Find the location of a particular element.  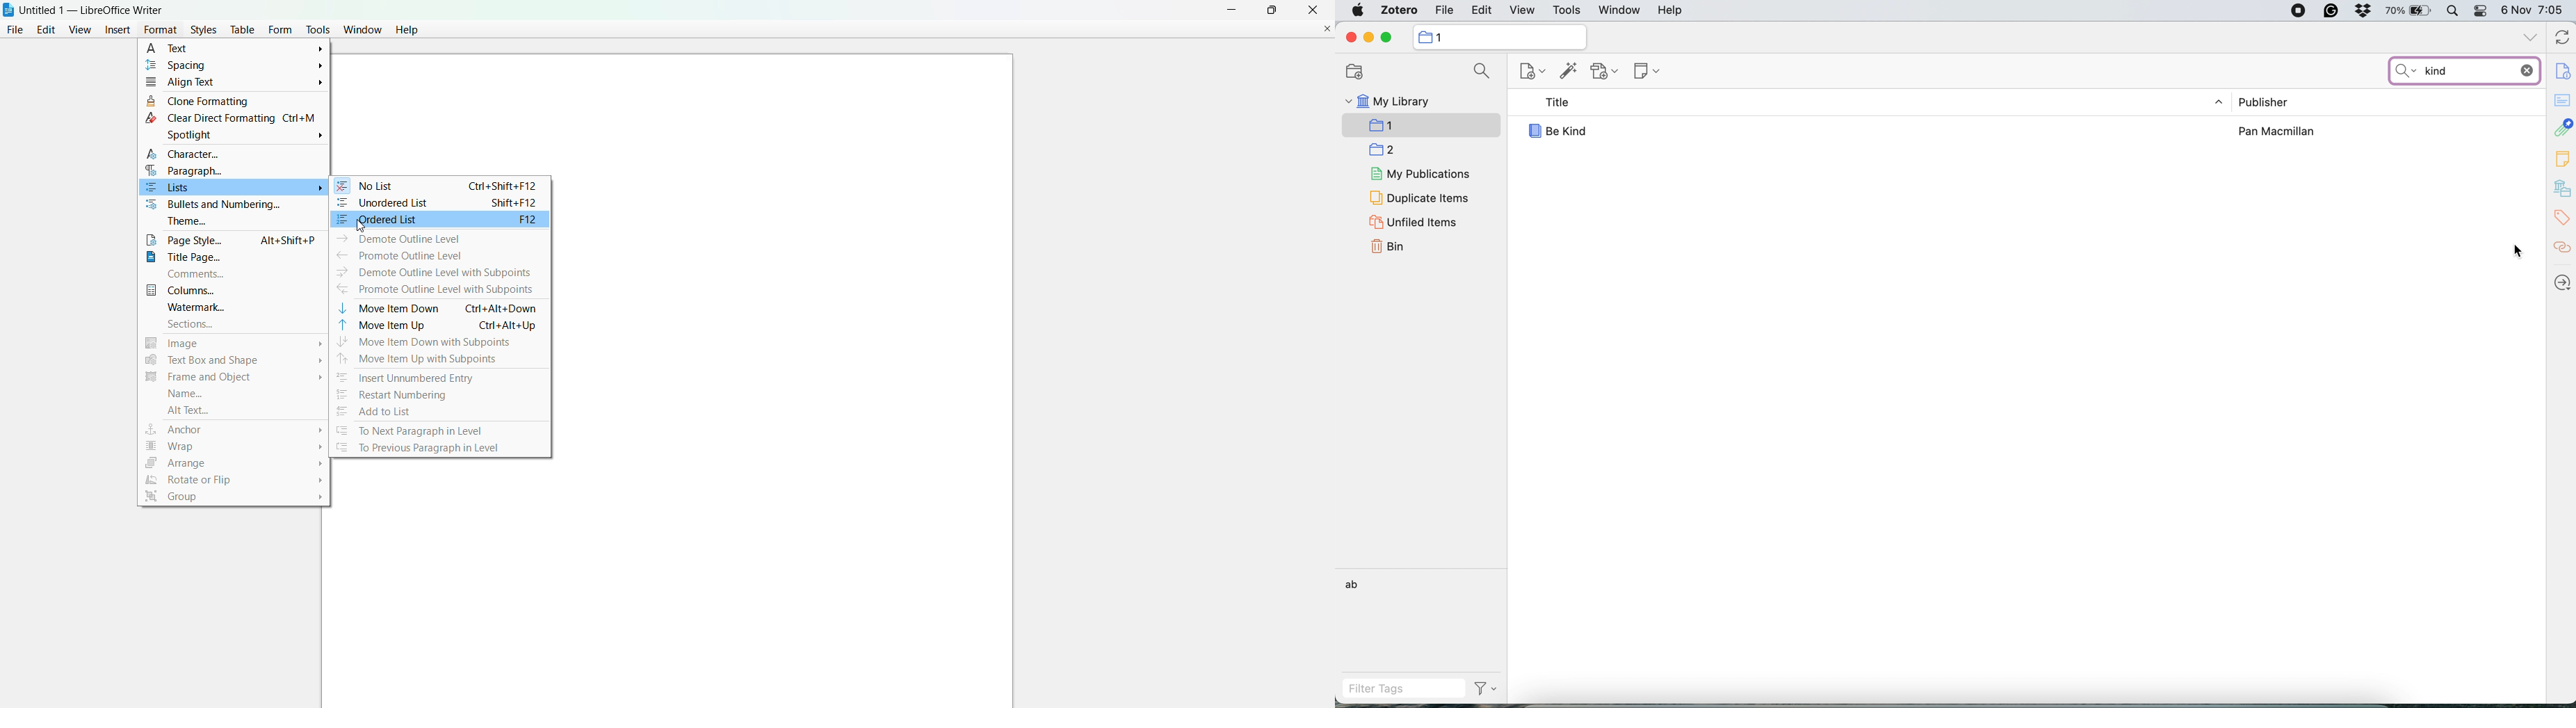

tools is located at coordinates (1571, 11).